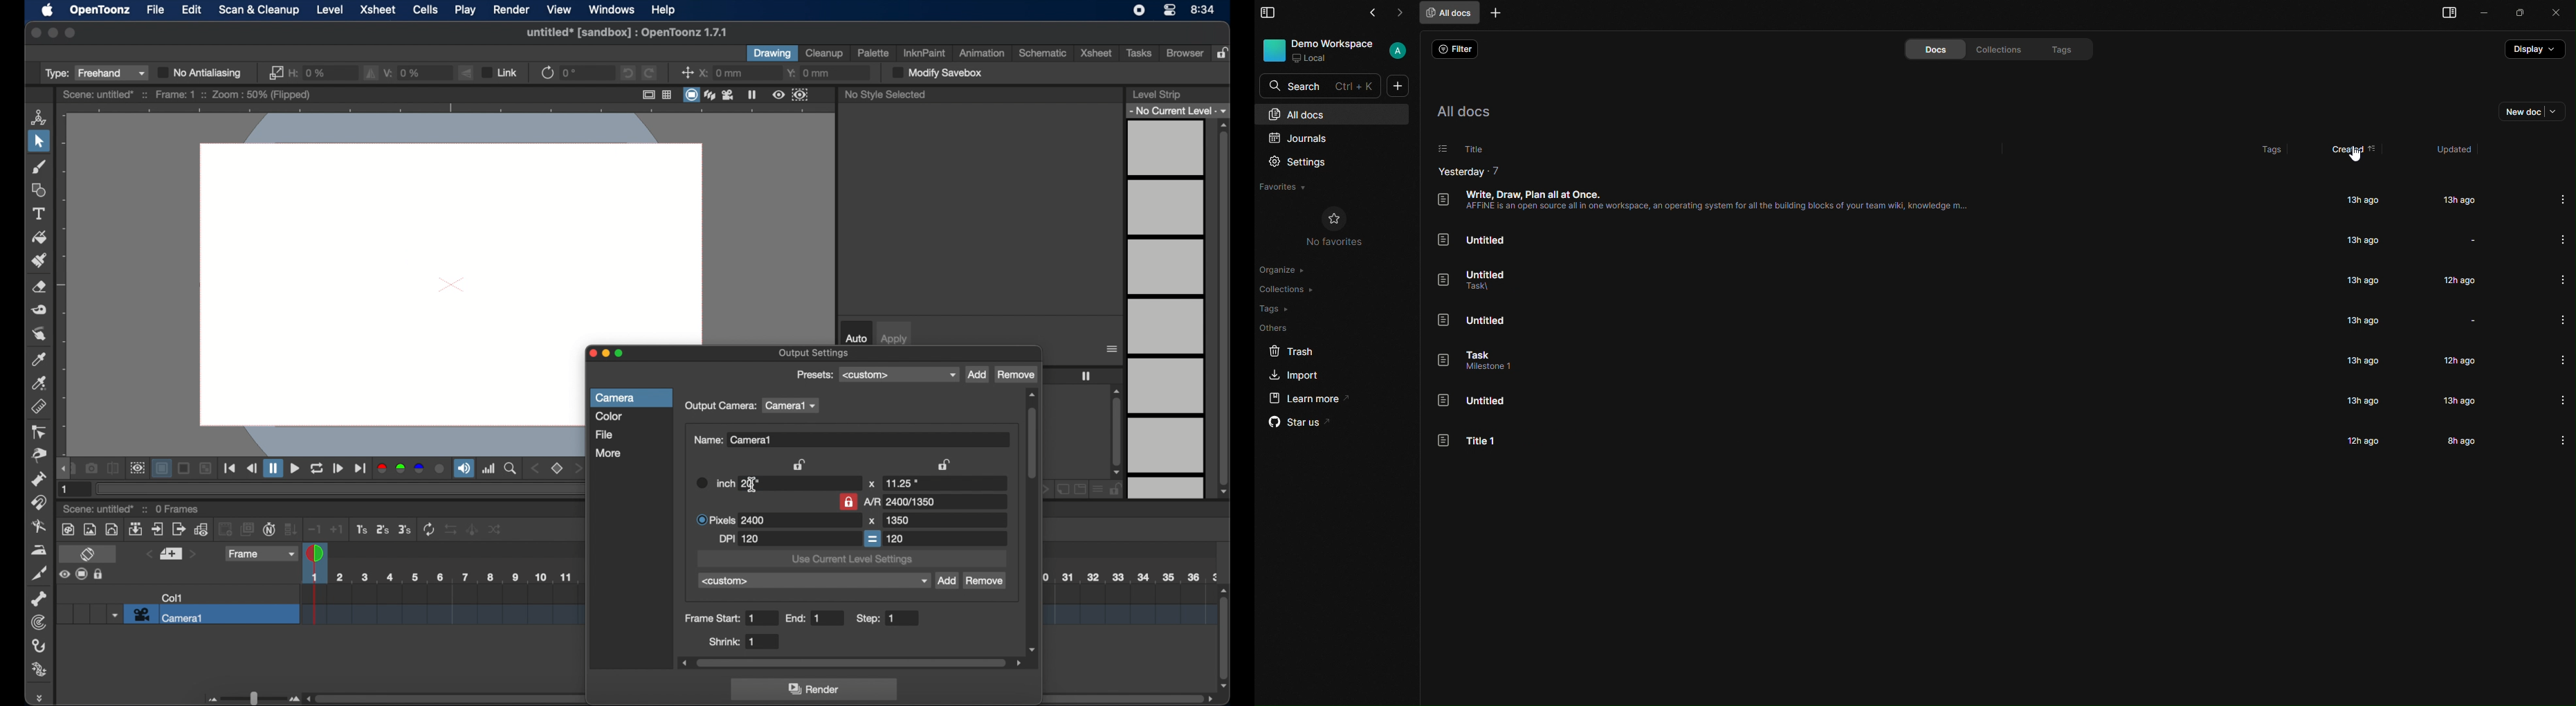 Image resolution: width=2576 pixels, height=728 pixels. What do you see at coordinates (2457, 200) in the screenshot?
I see `13h ago` at bounding box center [2457, 200].